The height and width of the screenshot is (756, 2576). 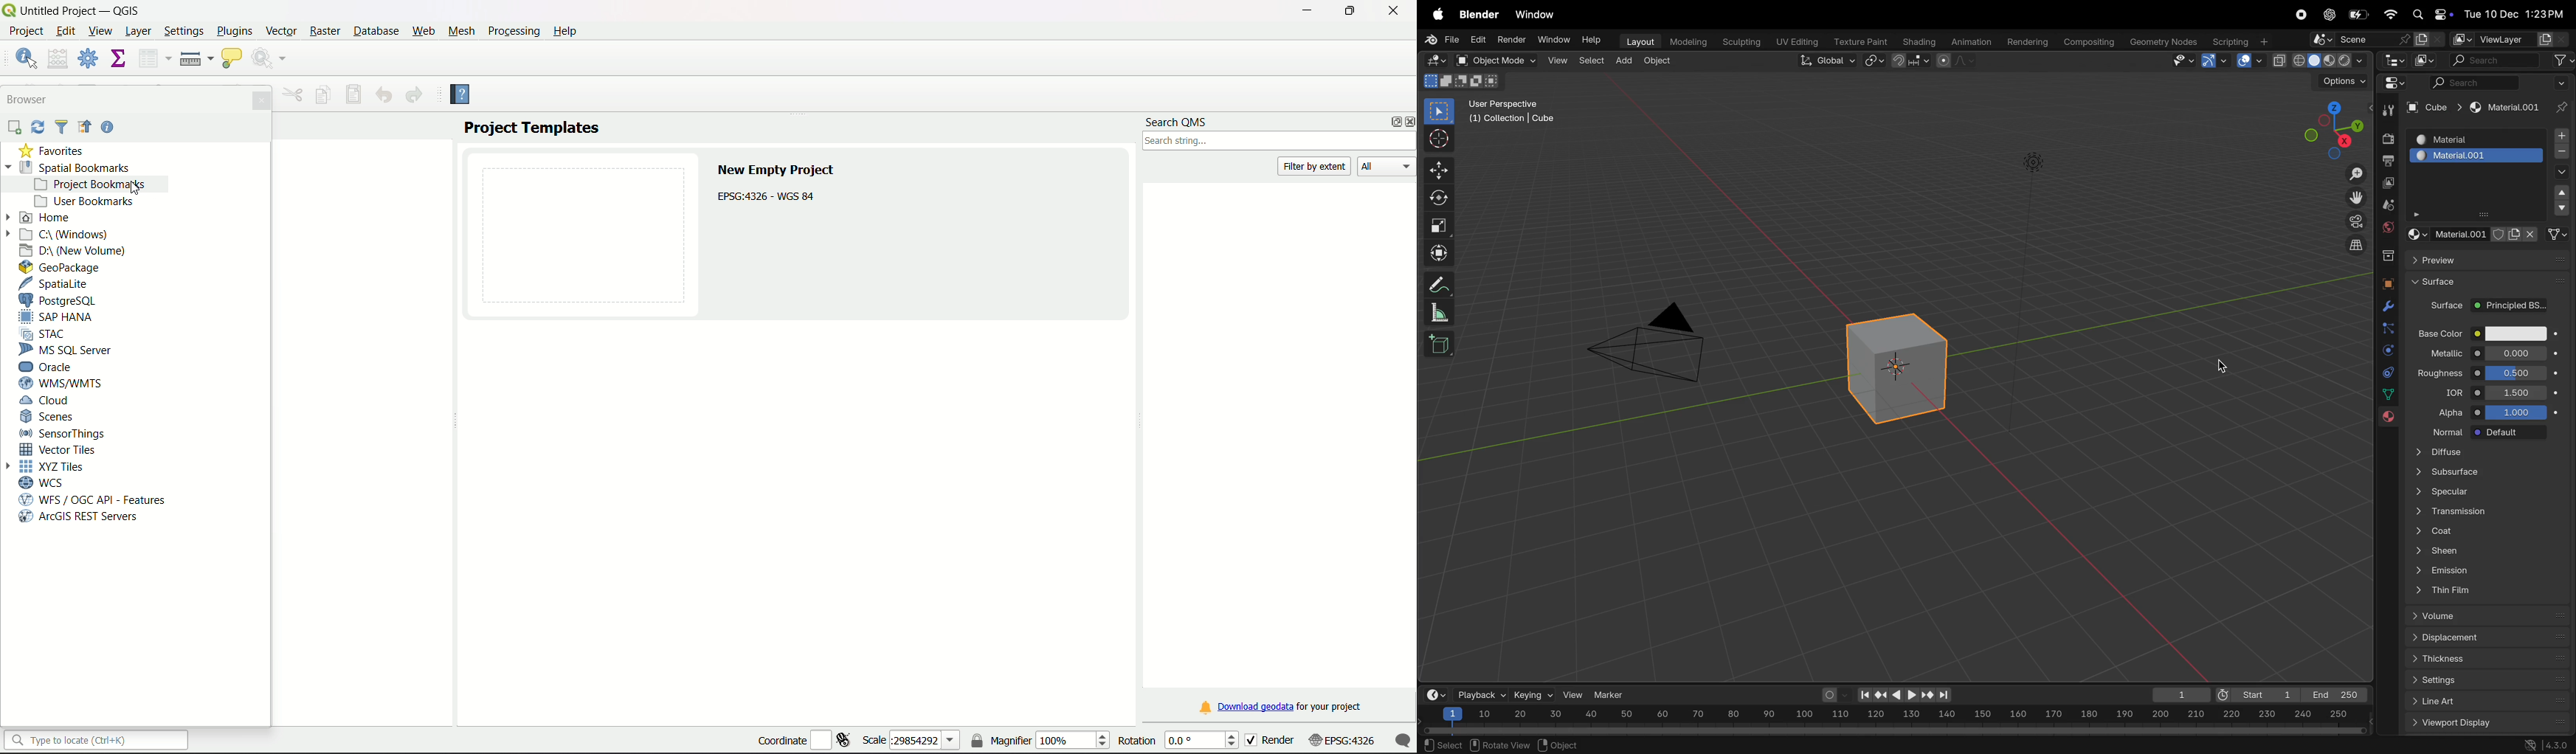 I want to click on C Drive  , so click(x=66, y=235).